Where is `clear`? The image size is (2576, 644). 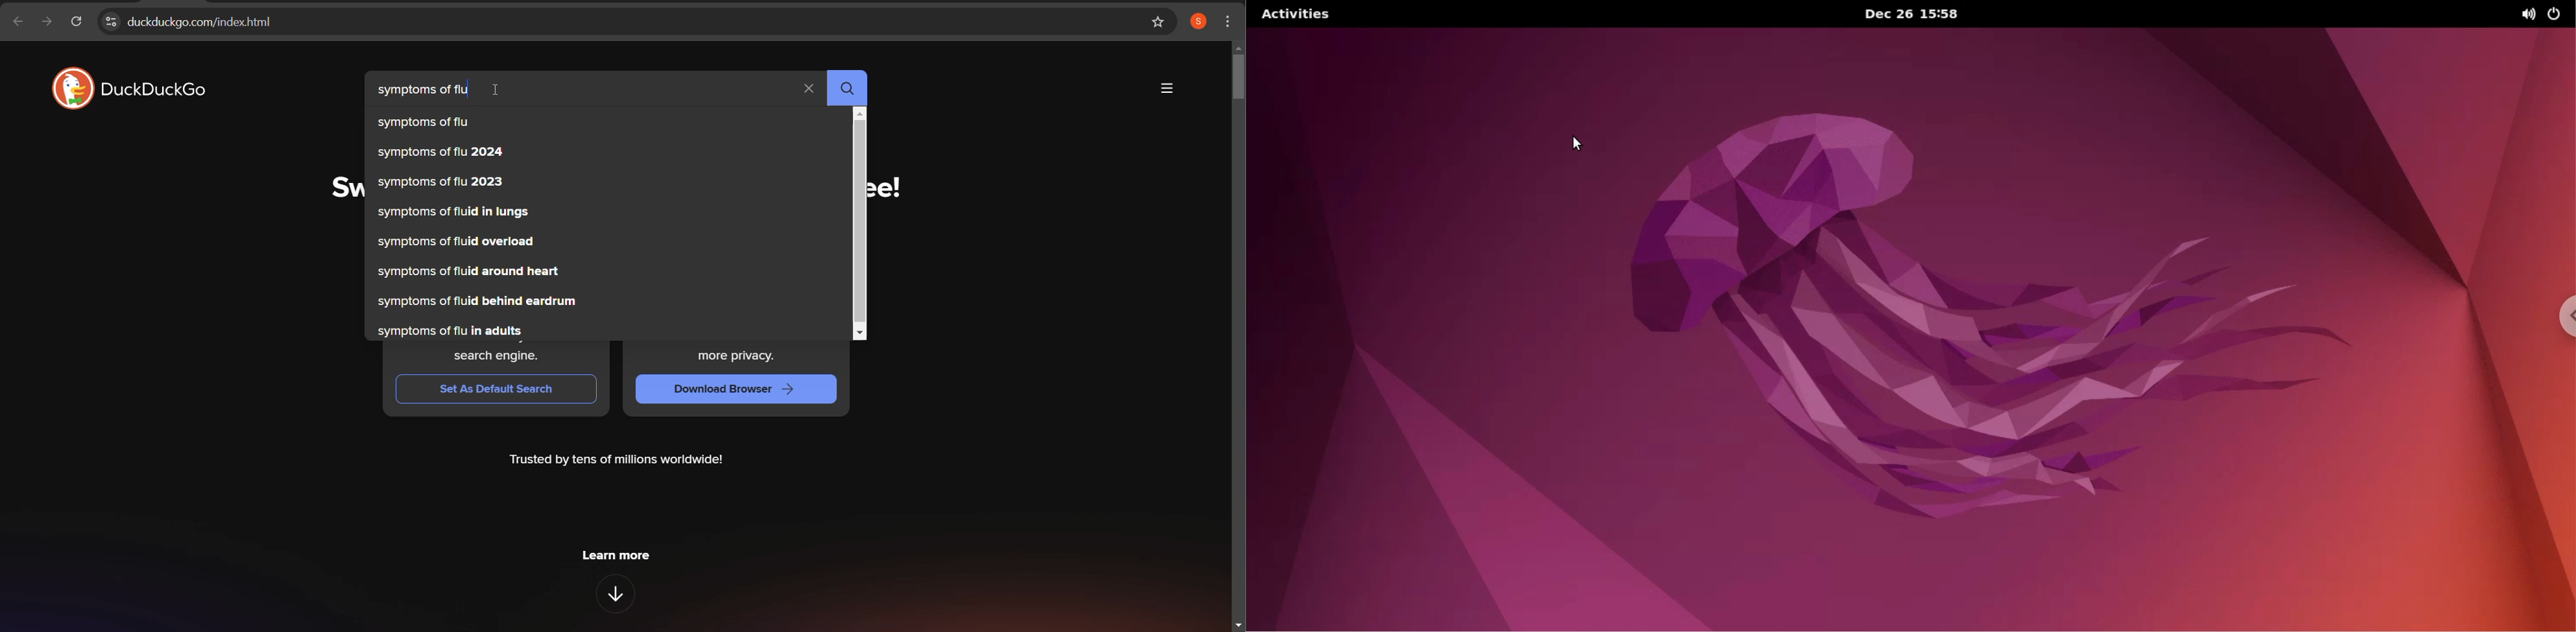
clear is located at coordinates (807, 89).